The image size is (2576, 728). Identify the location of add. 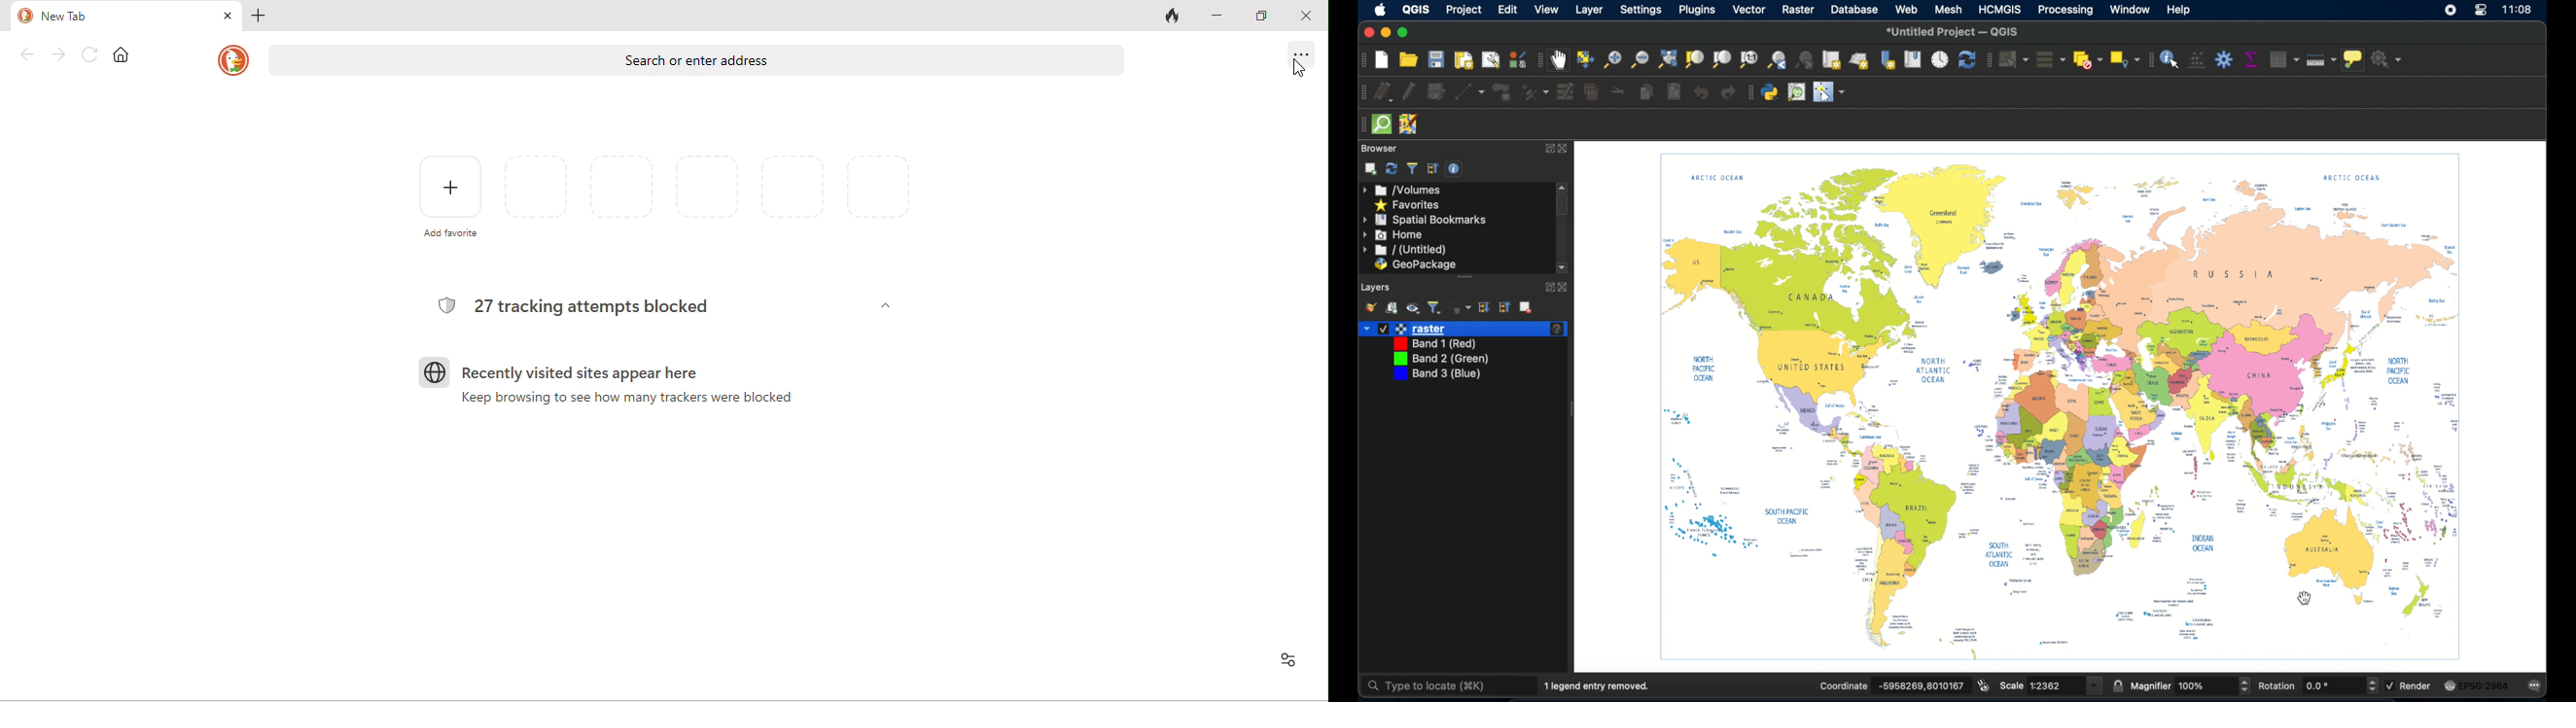
(256, 18).